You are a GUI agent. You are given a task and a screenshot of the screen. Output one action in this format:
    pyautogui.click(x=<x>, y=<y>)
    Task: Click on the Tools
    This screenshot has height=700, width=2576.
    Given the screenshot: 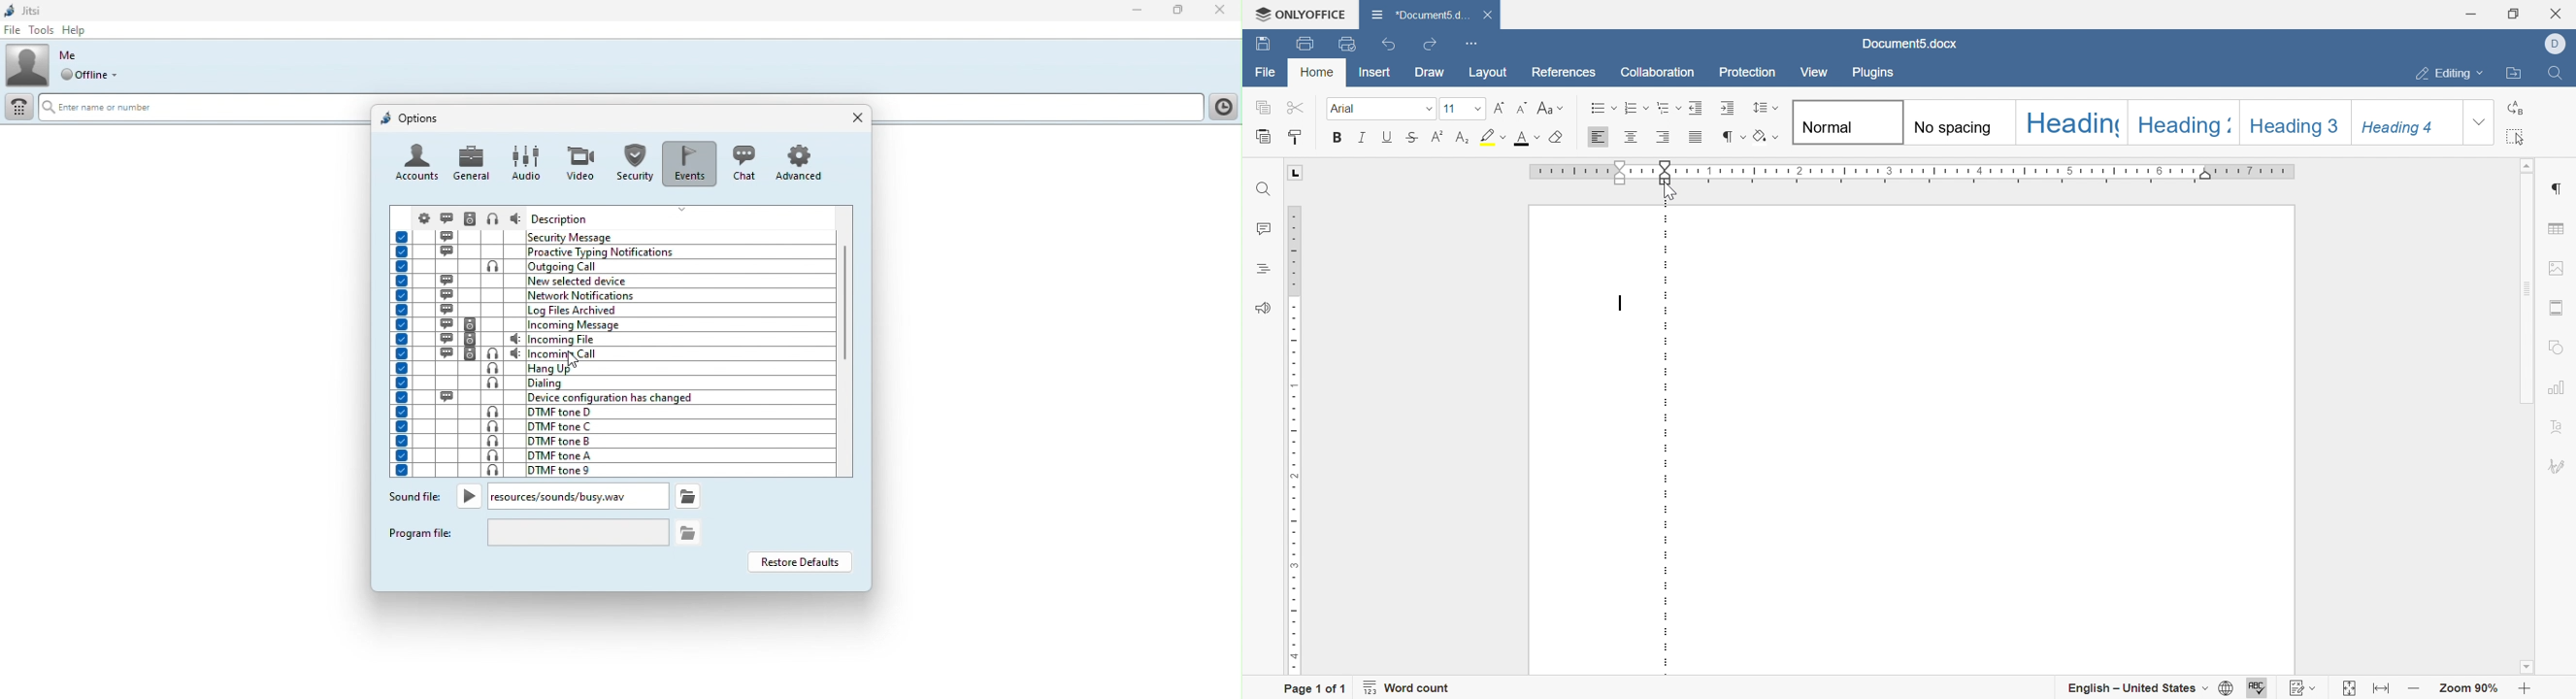 What is the action you would take?
    pyautogui.click(x=41, y=30)
    